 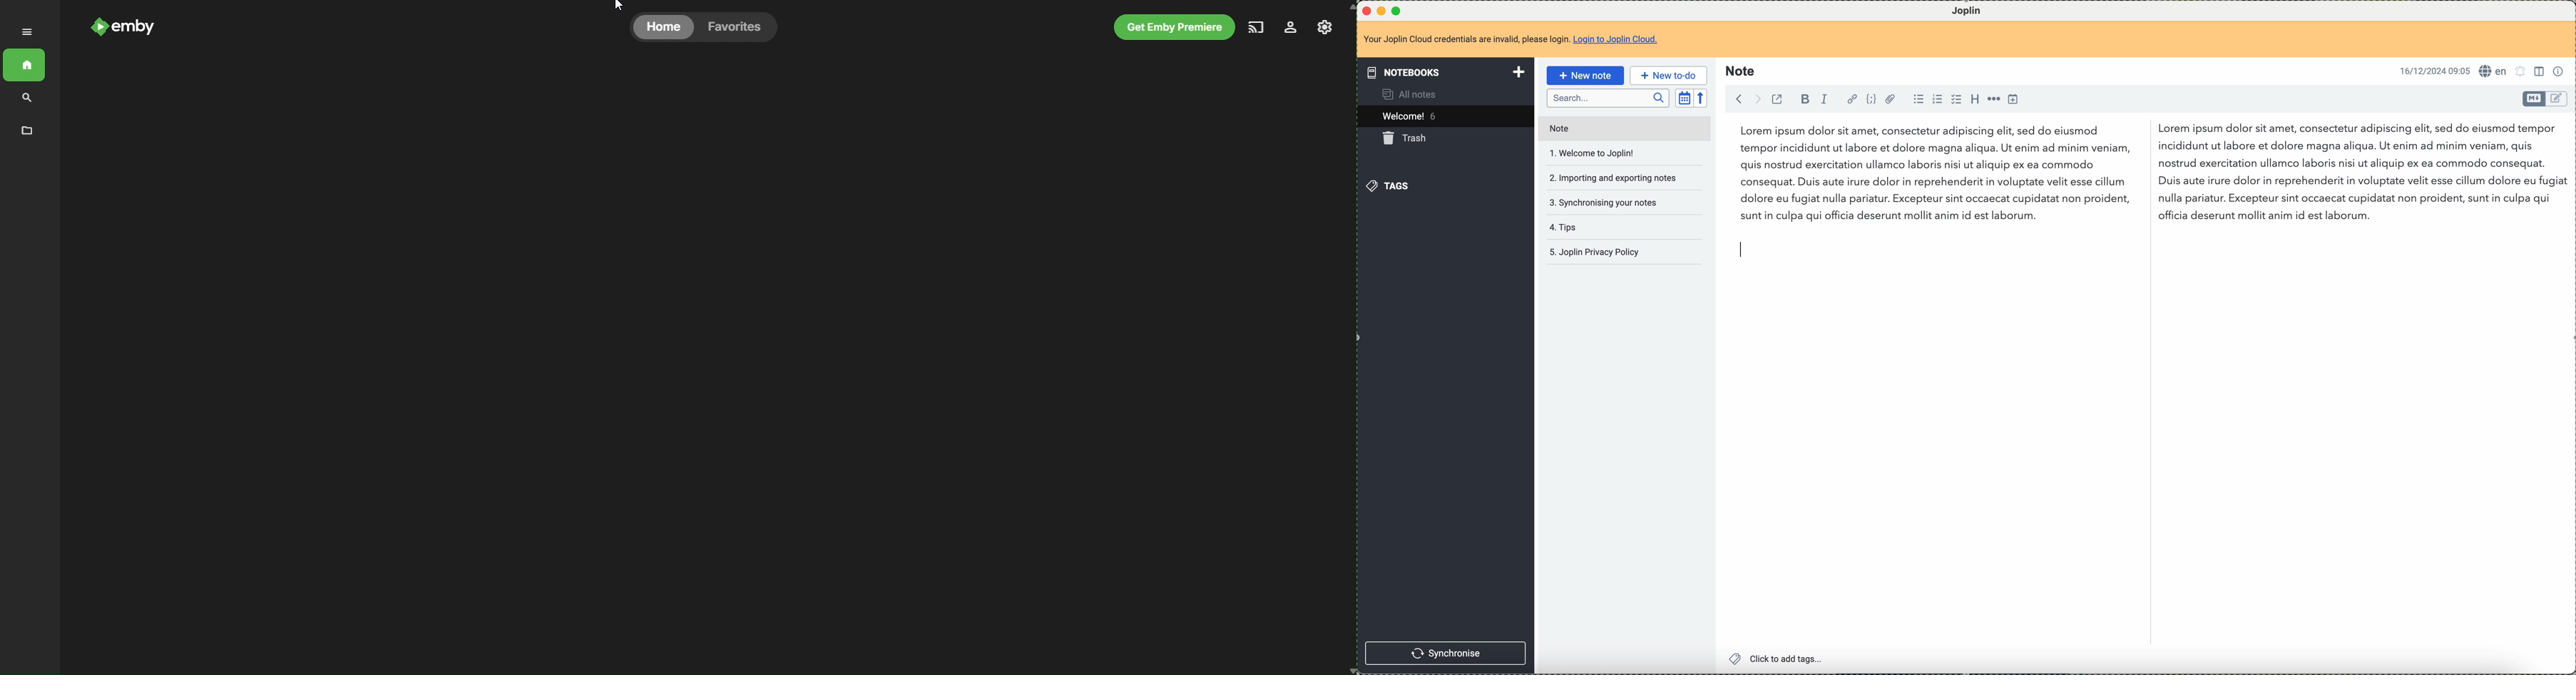 I want to click on set notifications, so click(x=2522, y=71).